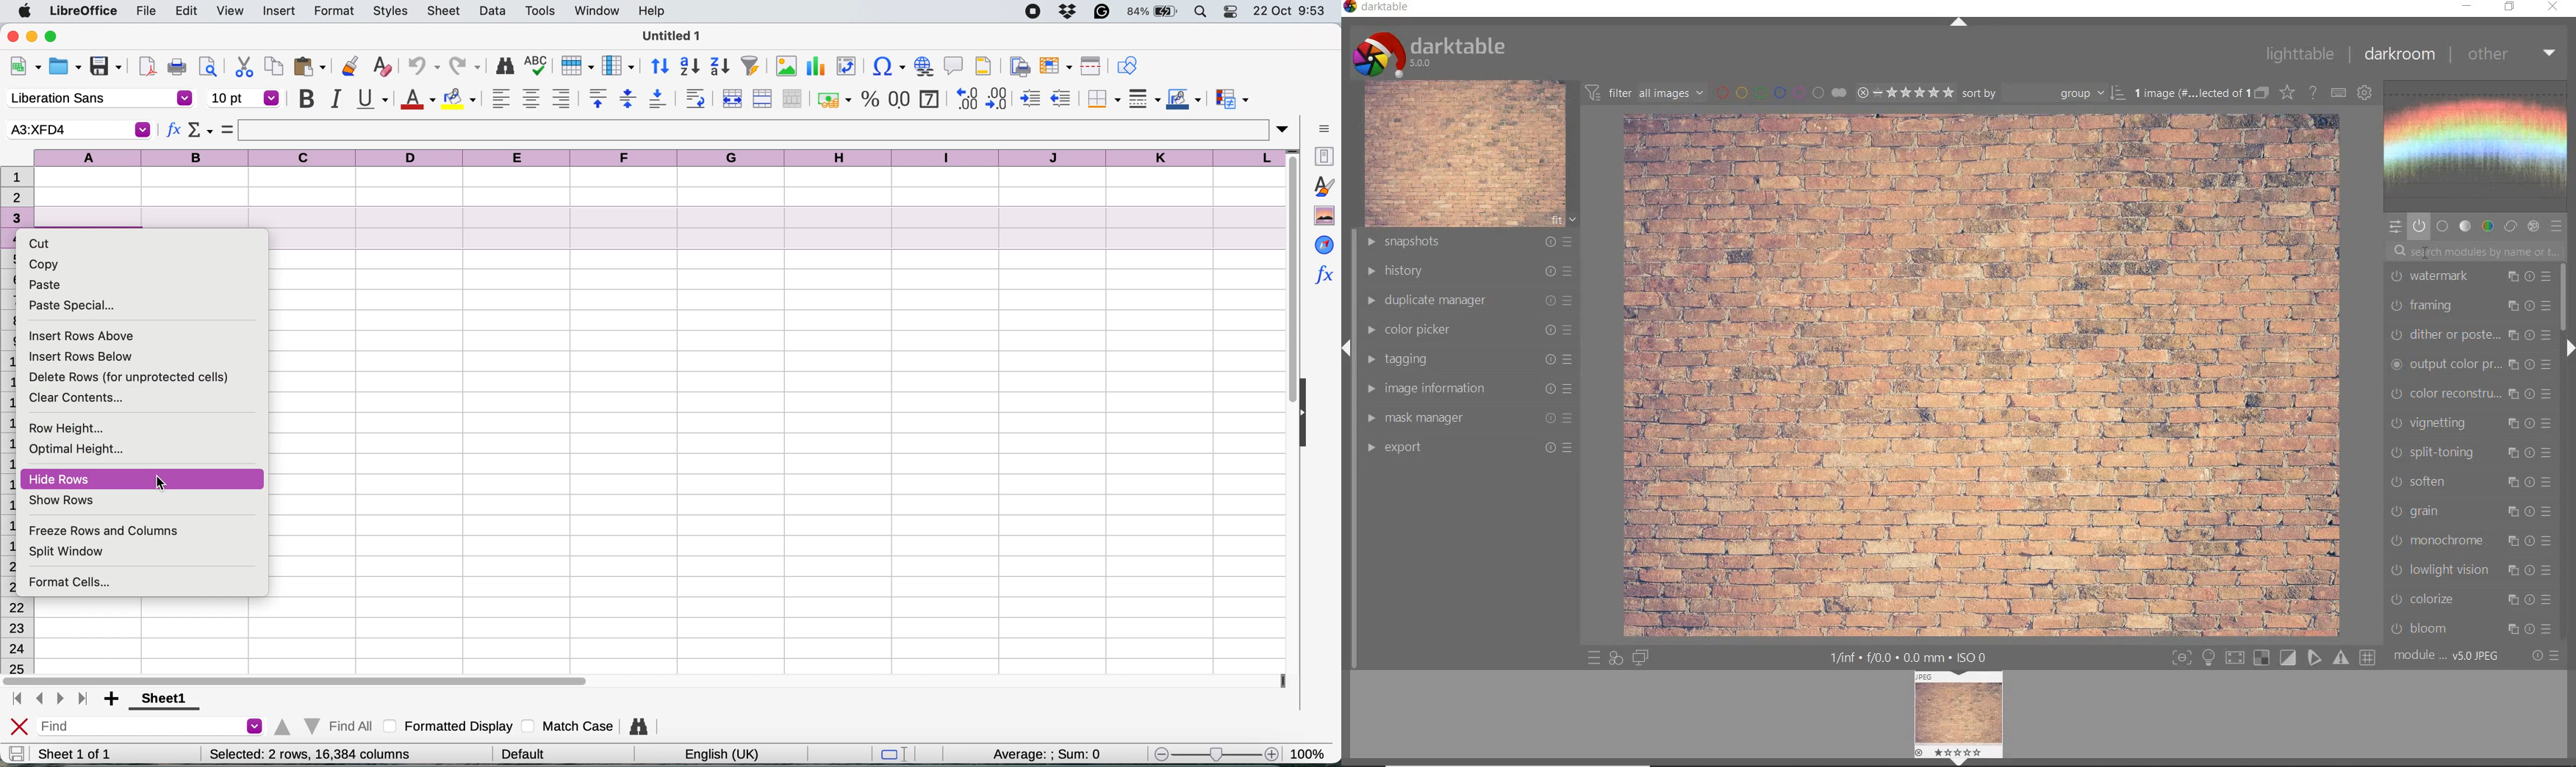  Describe the element at coordinates (1231, 101) in the screenshot. I see `conditional` at that location.